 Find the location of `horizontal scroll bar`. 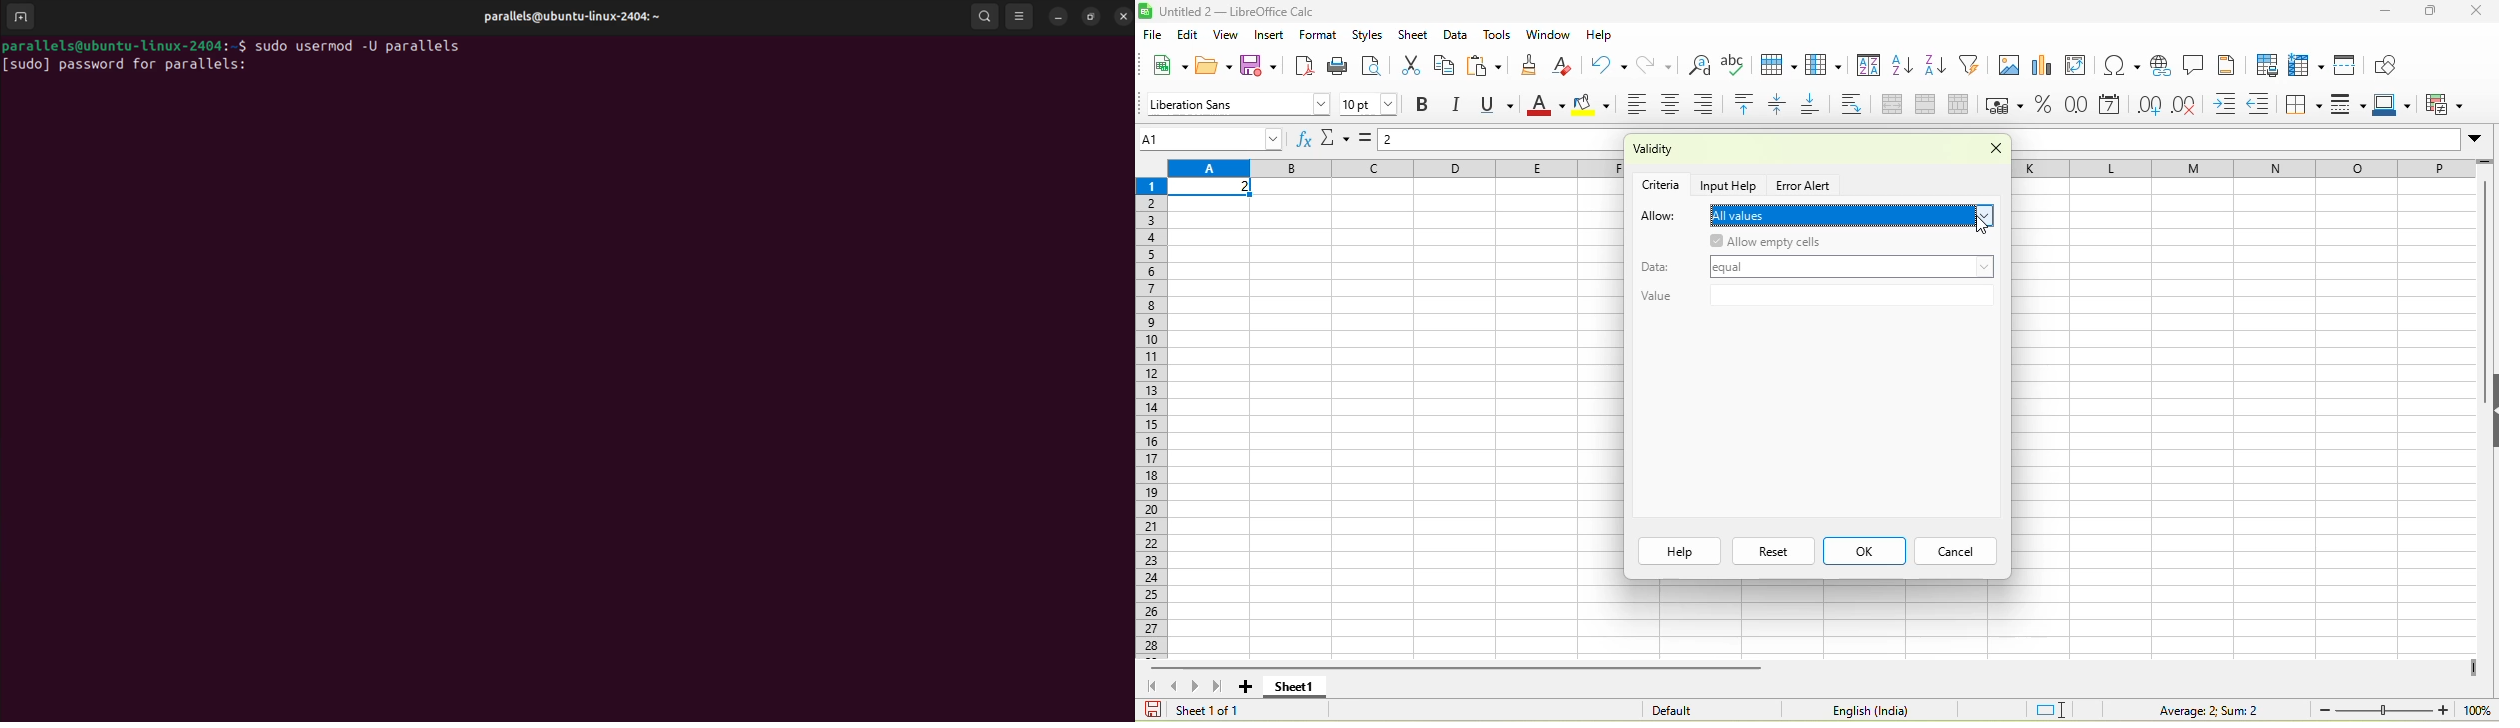

horizontal scroll bar is located at coordinates (1459, 667).